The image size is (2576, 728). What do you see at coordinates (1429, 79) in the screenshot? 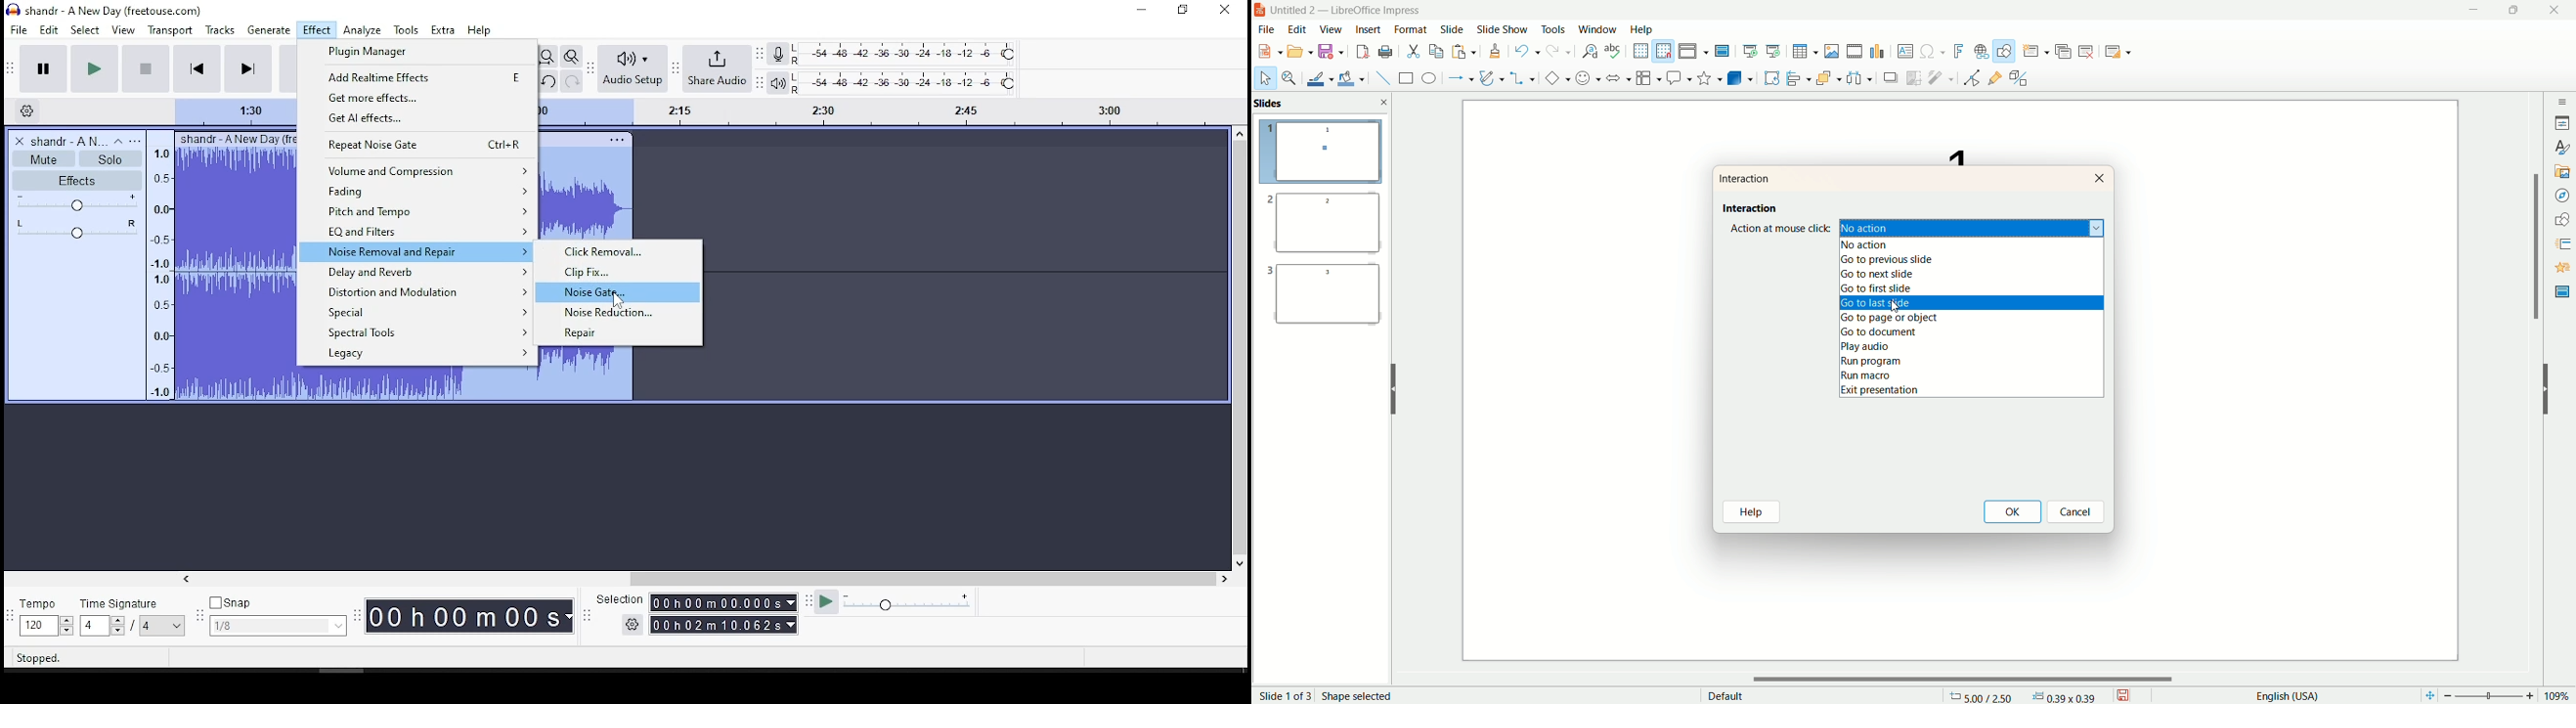
I see `ellipse` at bounding box center [1429, 79].